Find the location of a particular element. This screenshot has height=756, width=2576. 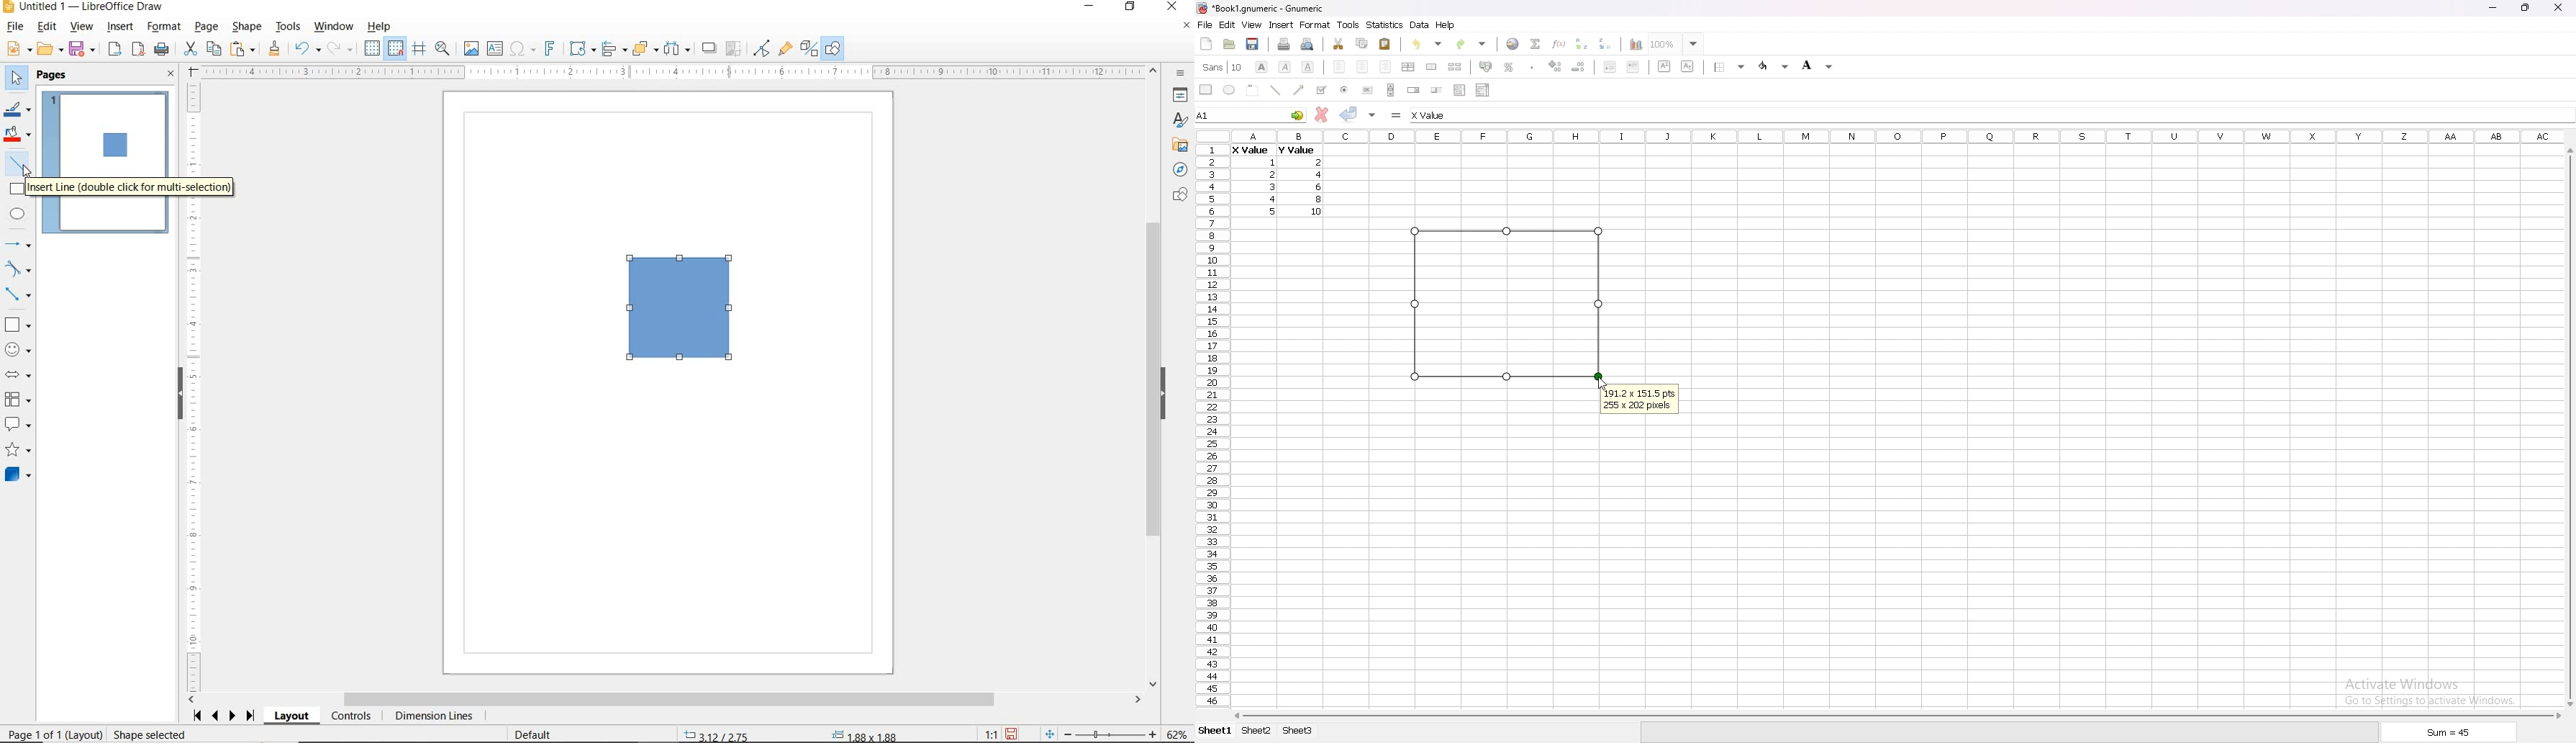

line is located at coordinates (1275, 90).